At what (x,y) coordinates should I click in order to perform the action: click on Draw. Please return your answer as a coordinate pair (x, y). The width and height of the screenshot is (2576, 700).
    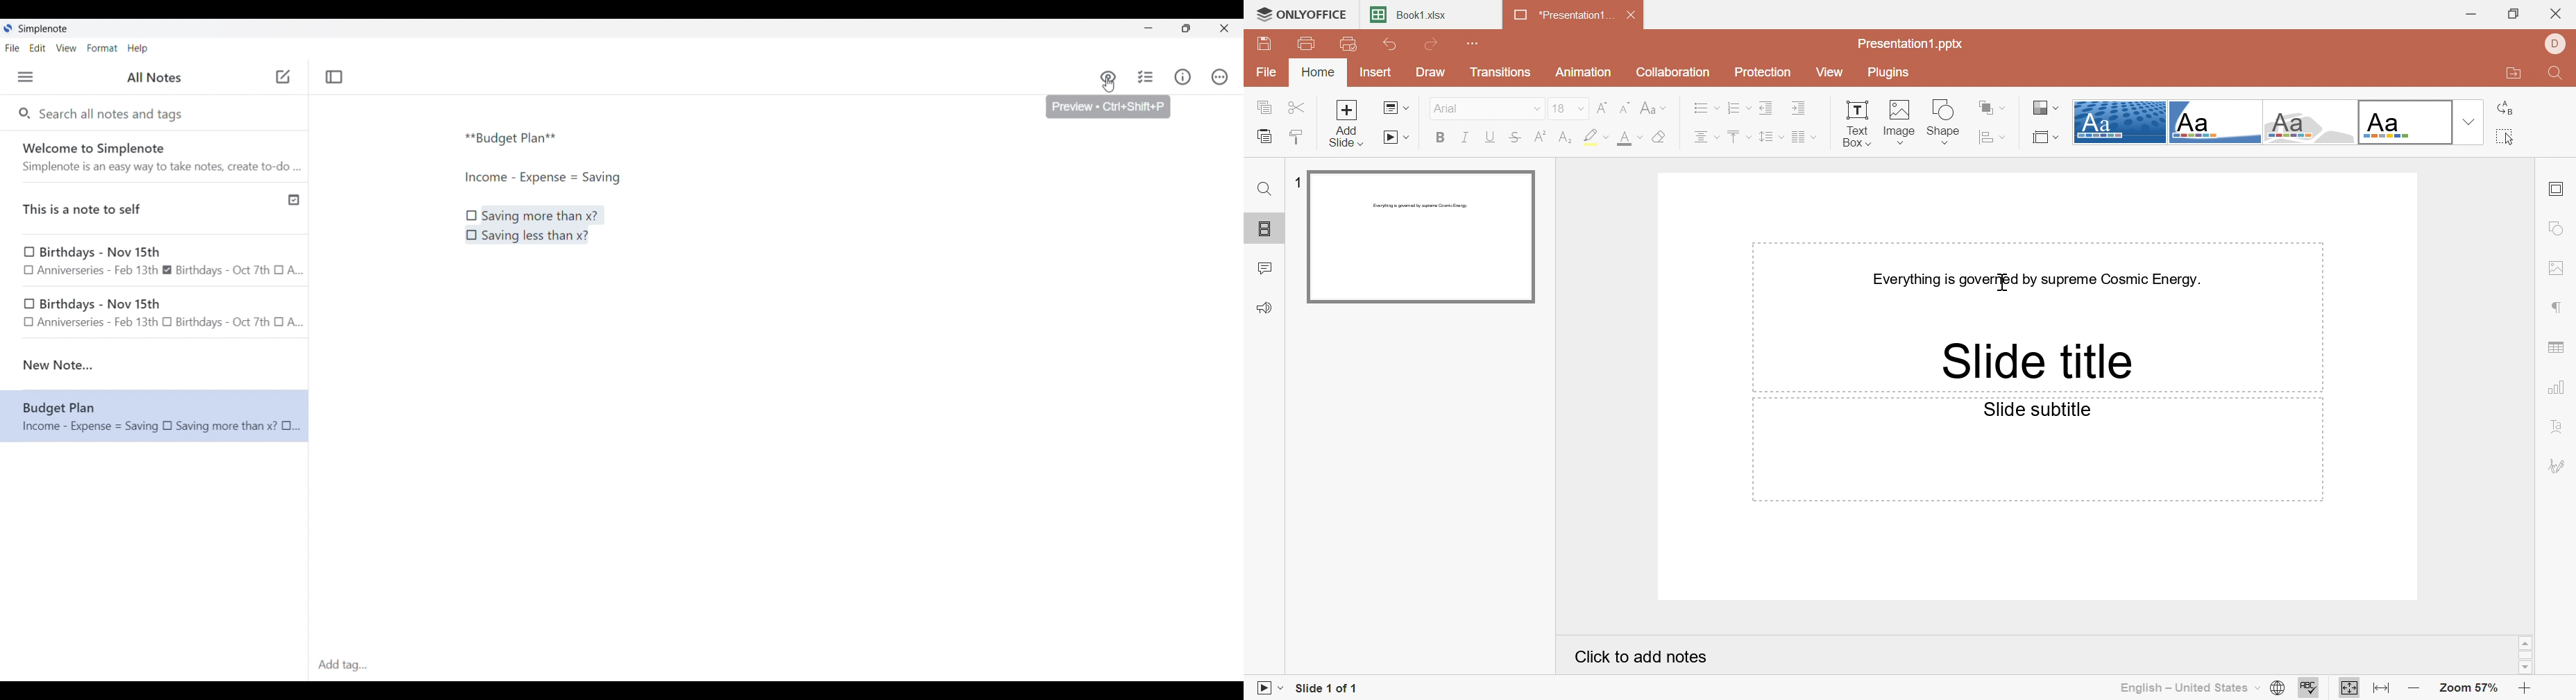
    Looking at the image, I should click on (1432, 73).